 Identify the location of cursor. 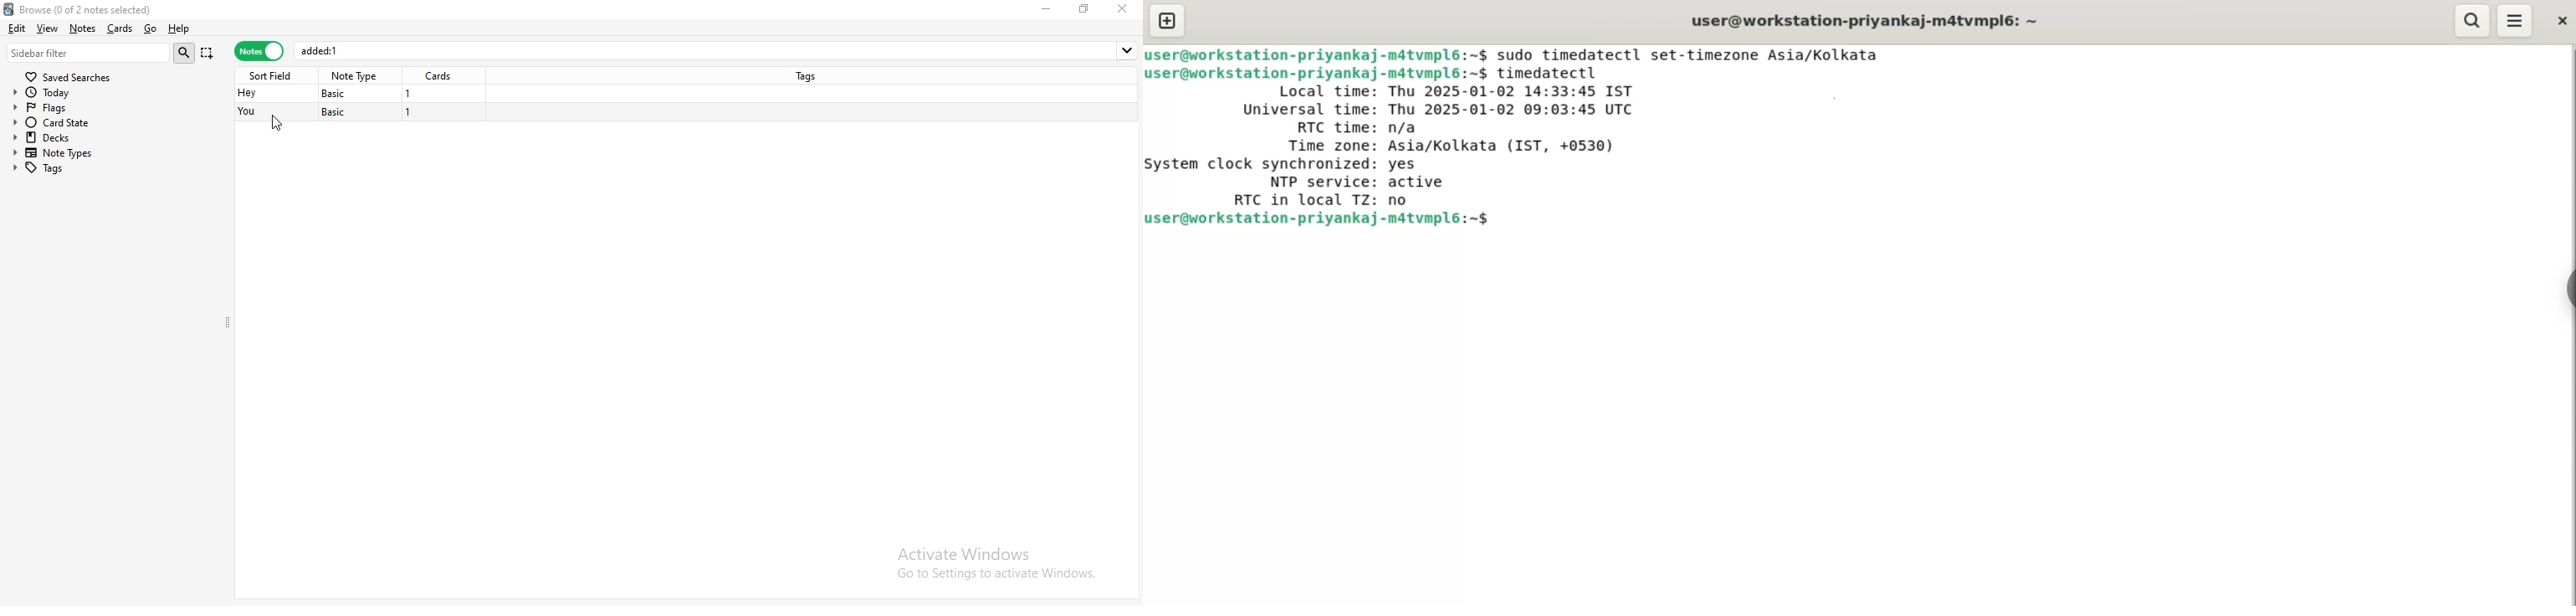
(280, 123).